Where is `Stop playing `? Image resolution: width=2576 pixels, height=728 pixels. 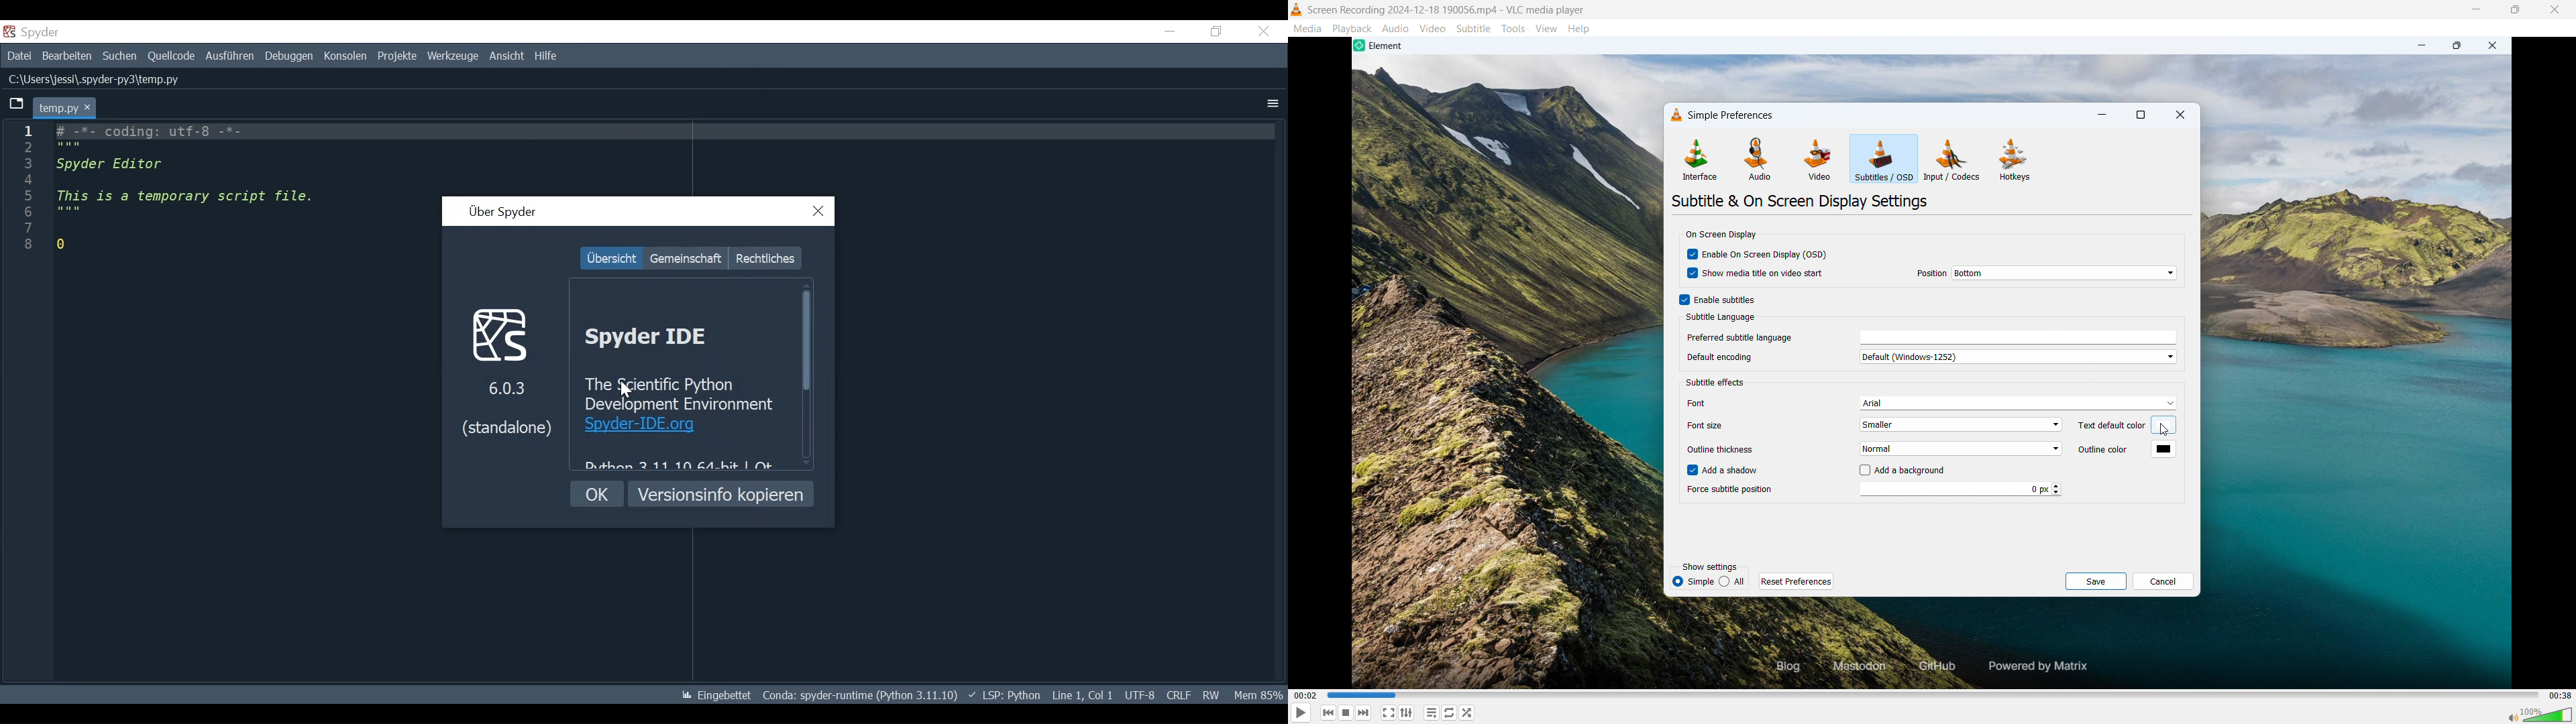 Stop playing  is located at coordinates (1329, 713).